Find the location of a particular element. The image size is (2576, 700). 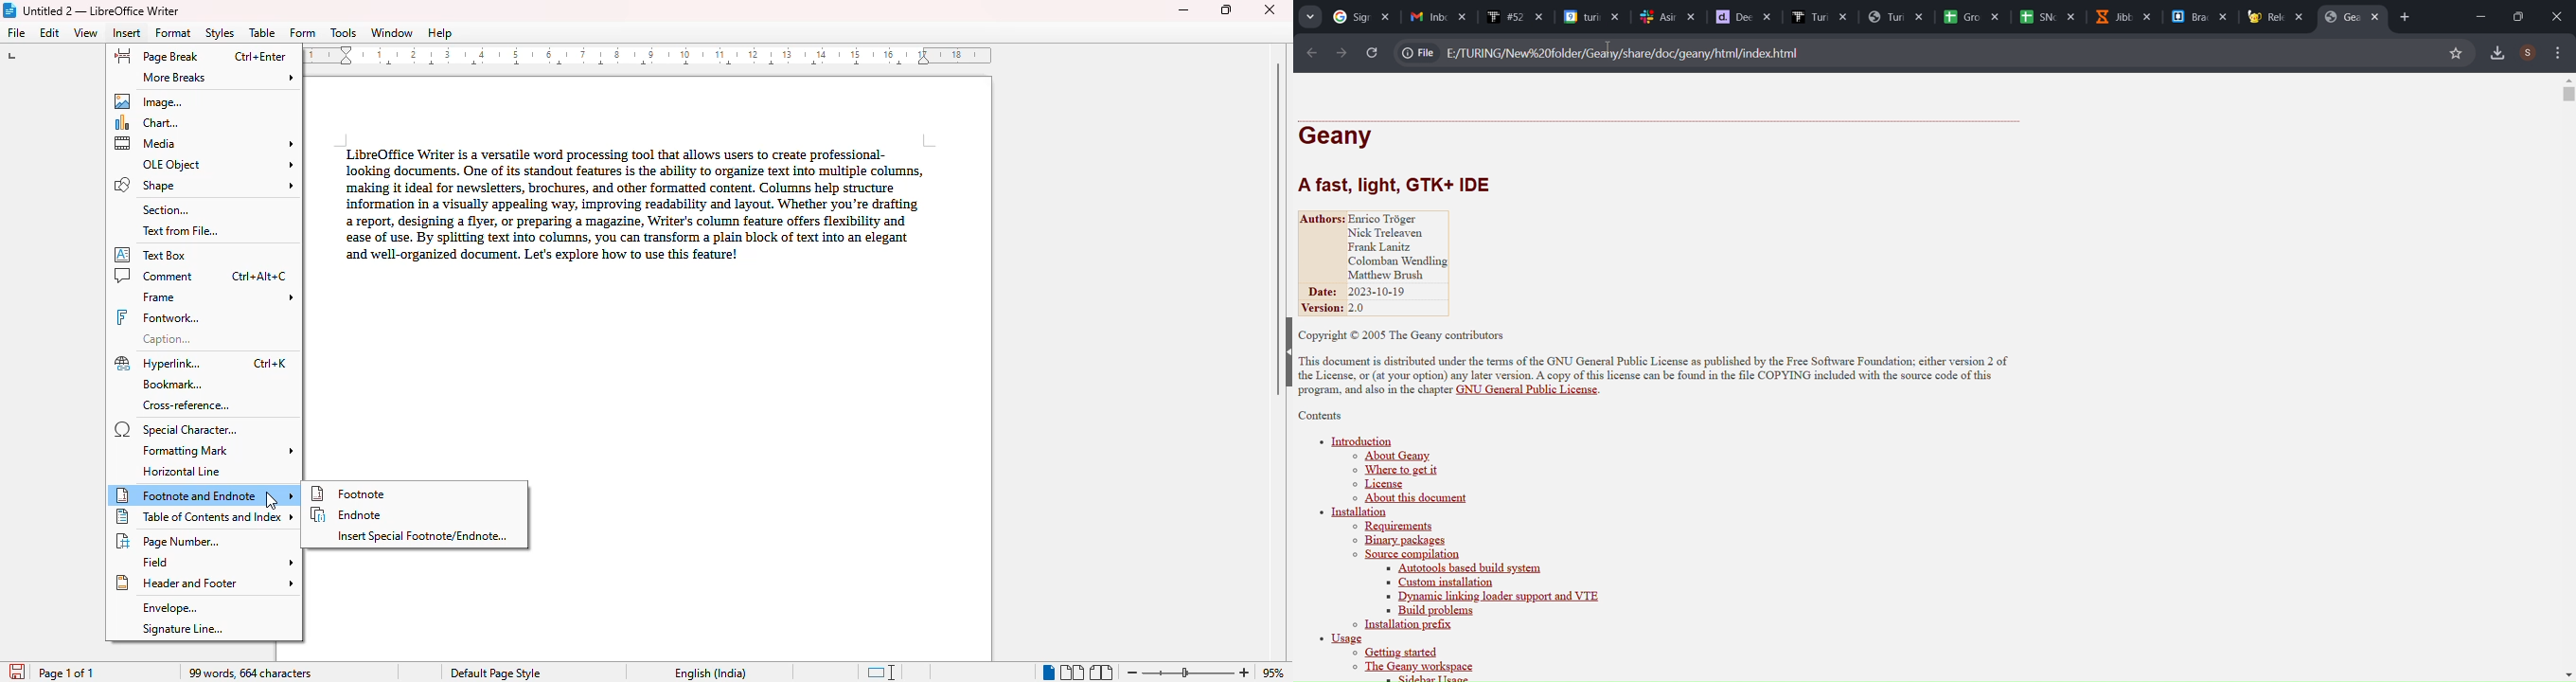

zoom in is located at coordinates (1245, 672).